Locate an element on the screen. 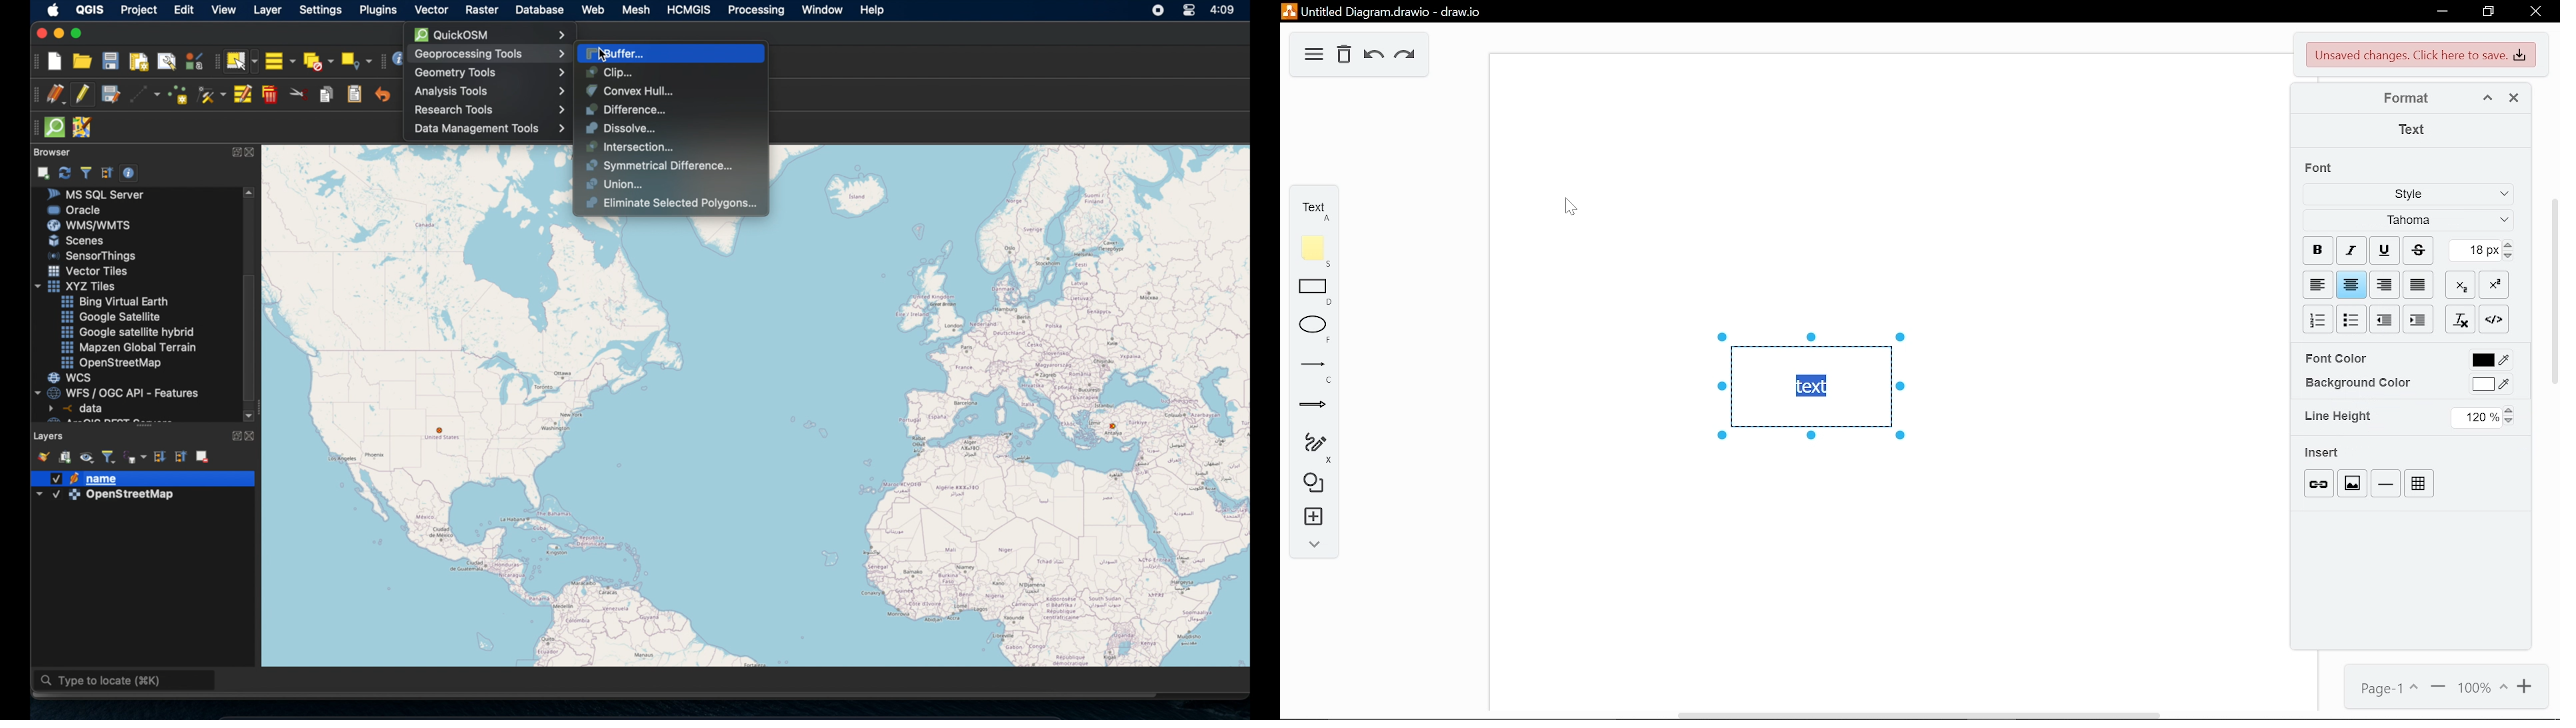 The width and height of the screenshot is (2576, 728). link is located at coordinates (2318, 482).